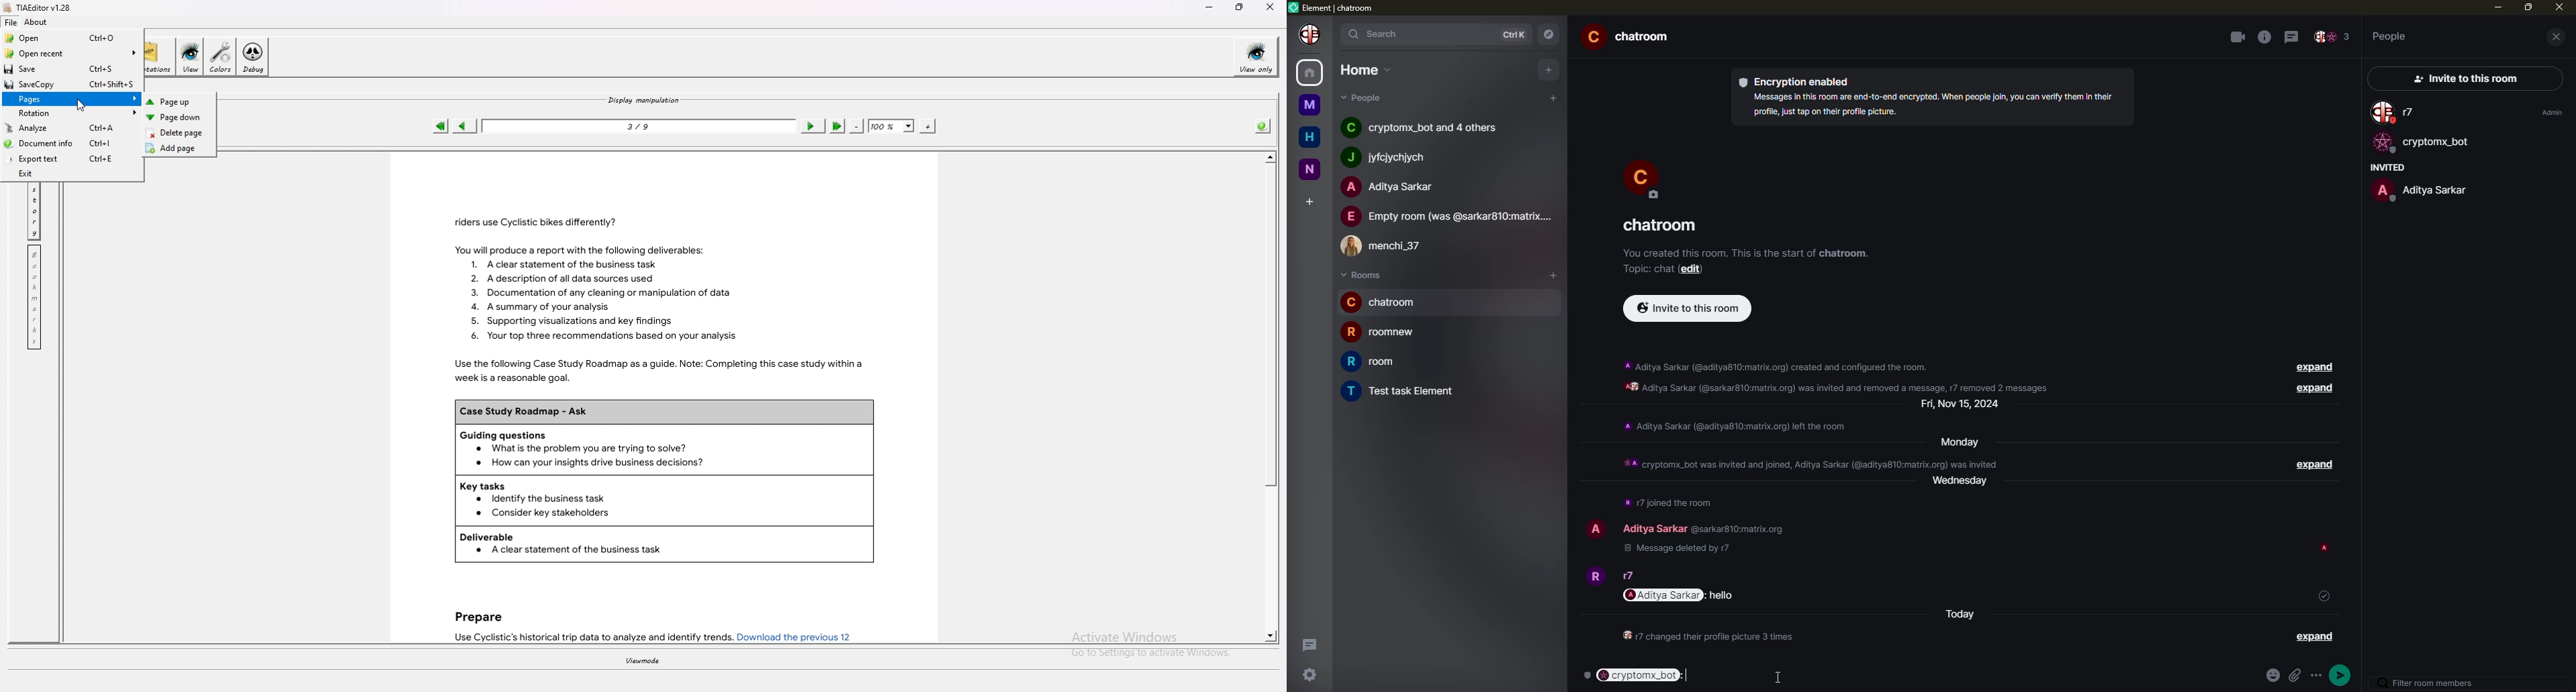 The width and height of the screenshot is (2576, 700). Describe the element at coordinates (2430, 683) in the screenshot. I see `filter room members` at that location.